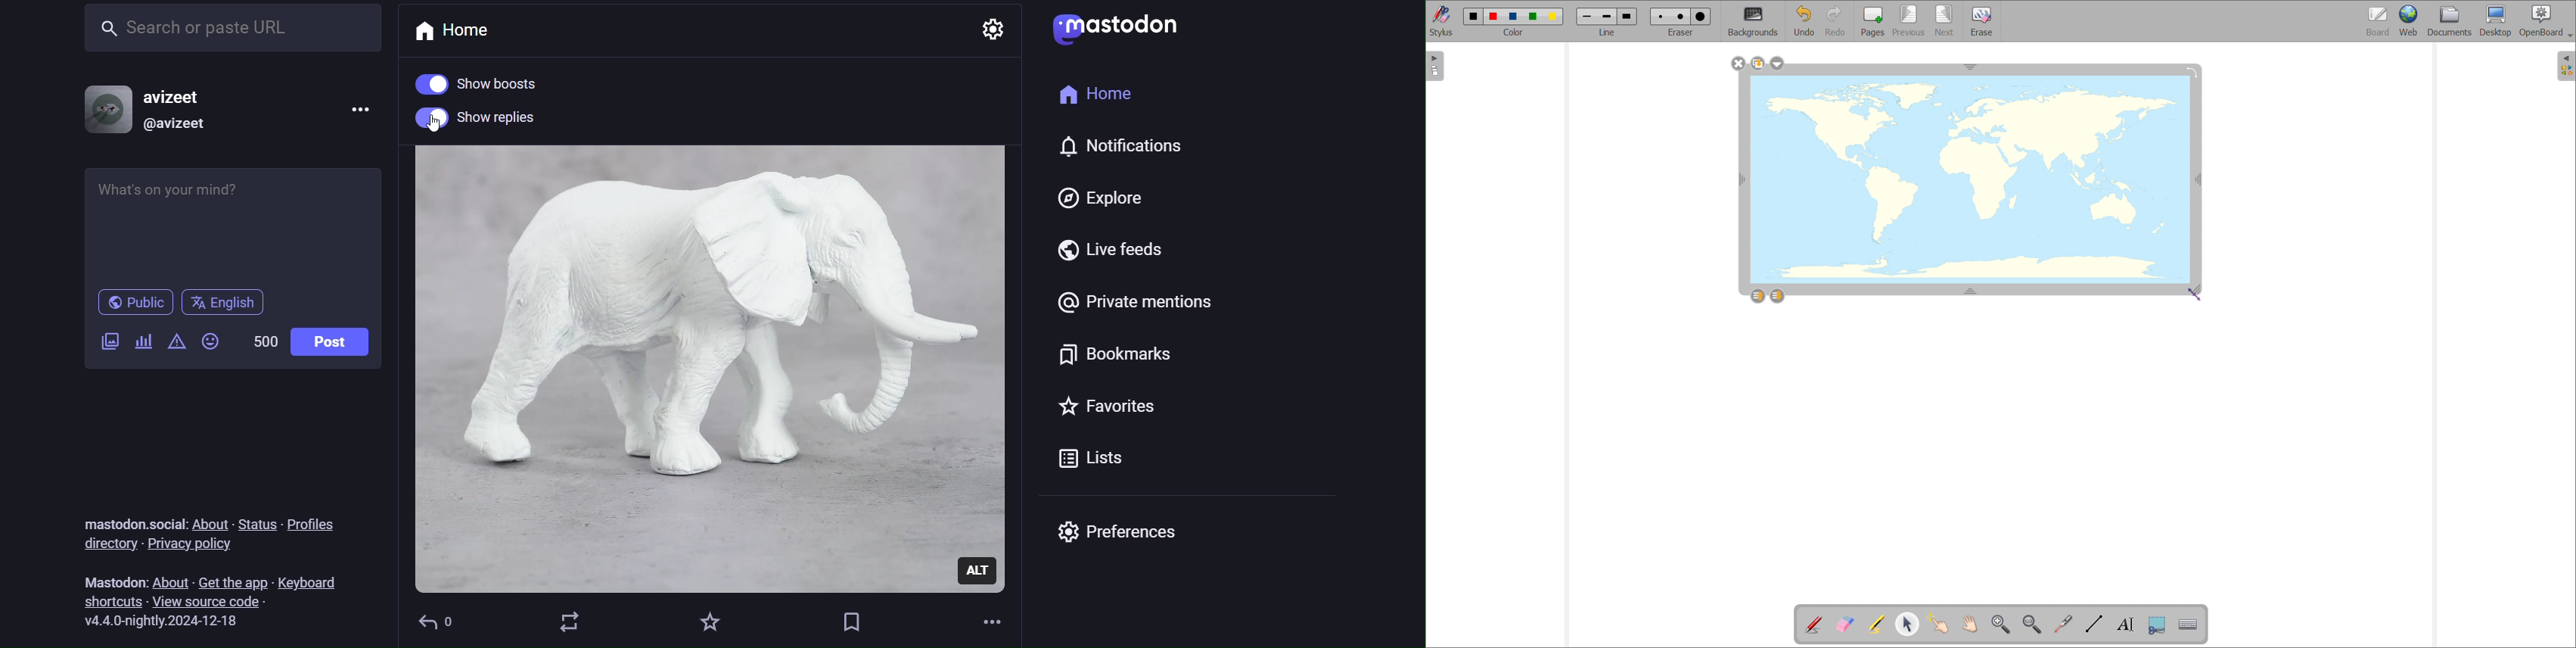 The height and width of the screenshot is (672, 2576). What do you see at coordinates (234, 579) in the screenshot?
I see `get the app` at bounding box center [234, 579].